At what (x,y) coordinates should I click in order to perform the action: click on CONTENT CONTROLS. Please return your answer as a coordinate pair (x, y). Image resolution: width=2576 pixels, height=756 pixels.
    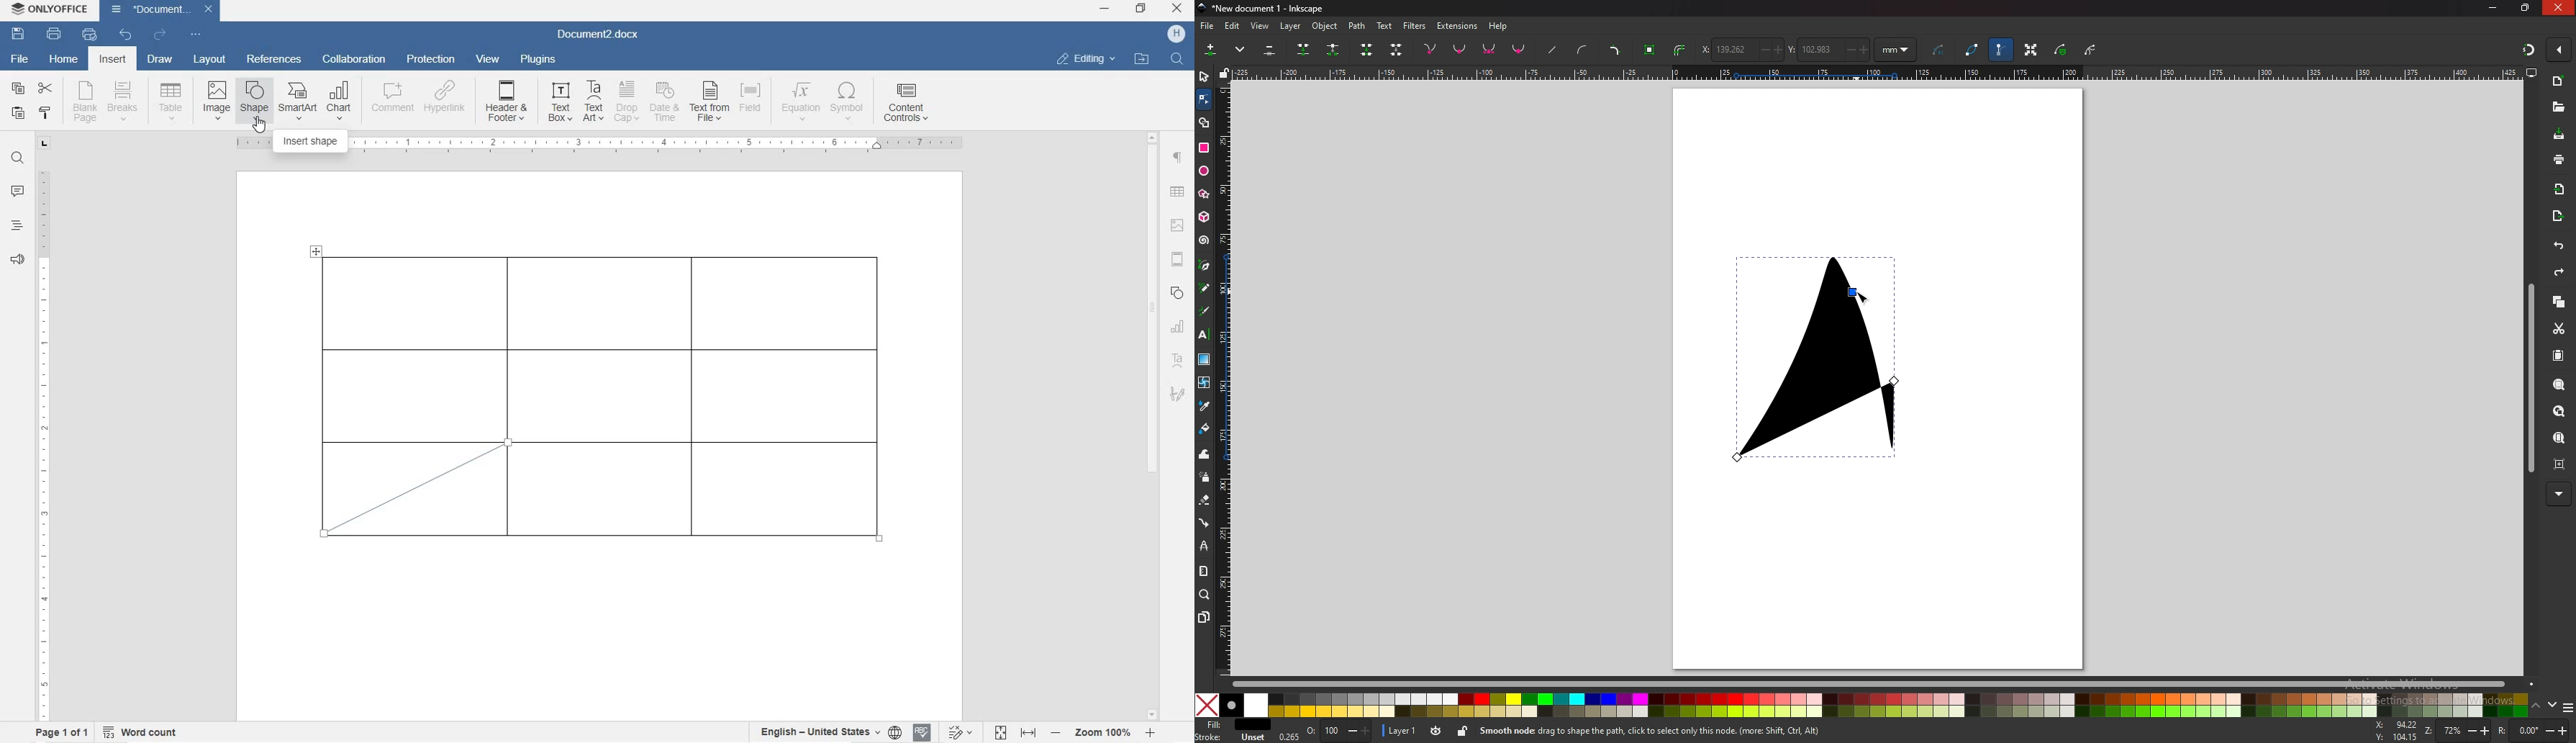
    Looking at the image, I should click on (904, 105).